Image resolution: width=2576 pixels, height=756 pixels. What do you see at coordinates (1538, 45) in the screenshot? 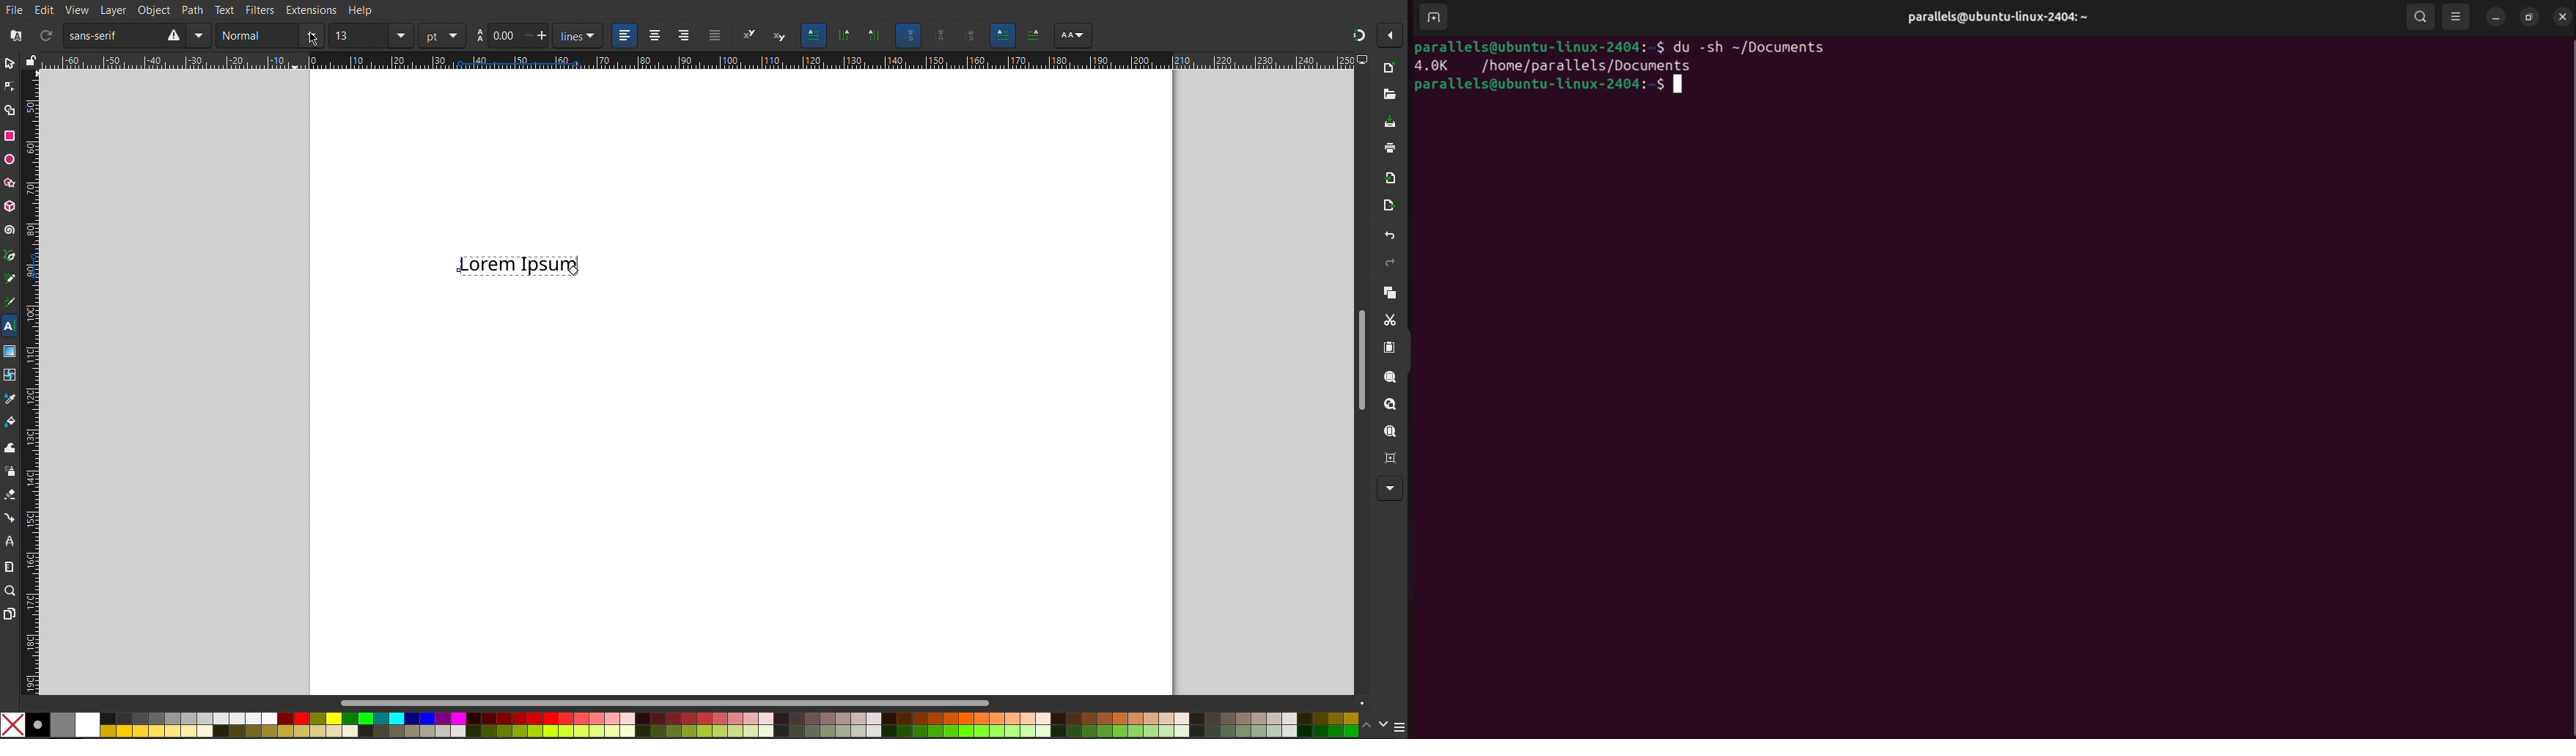
I see `parallels@ubuntu-Llinux-2404:-S` at bounding box center [1538, 45].